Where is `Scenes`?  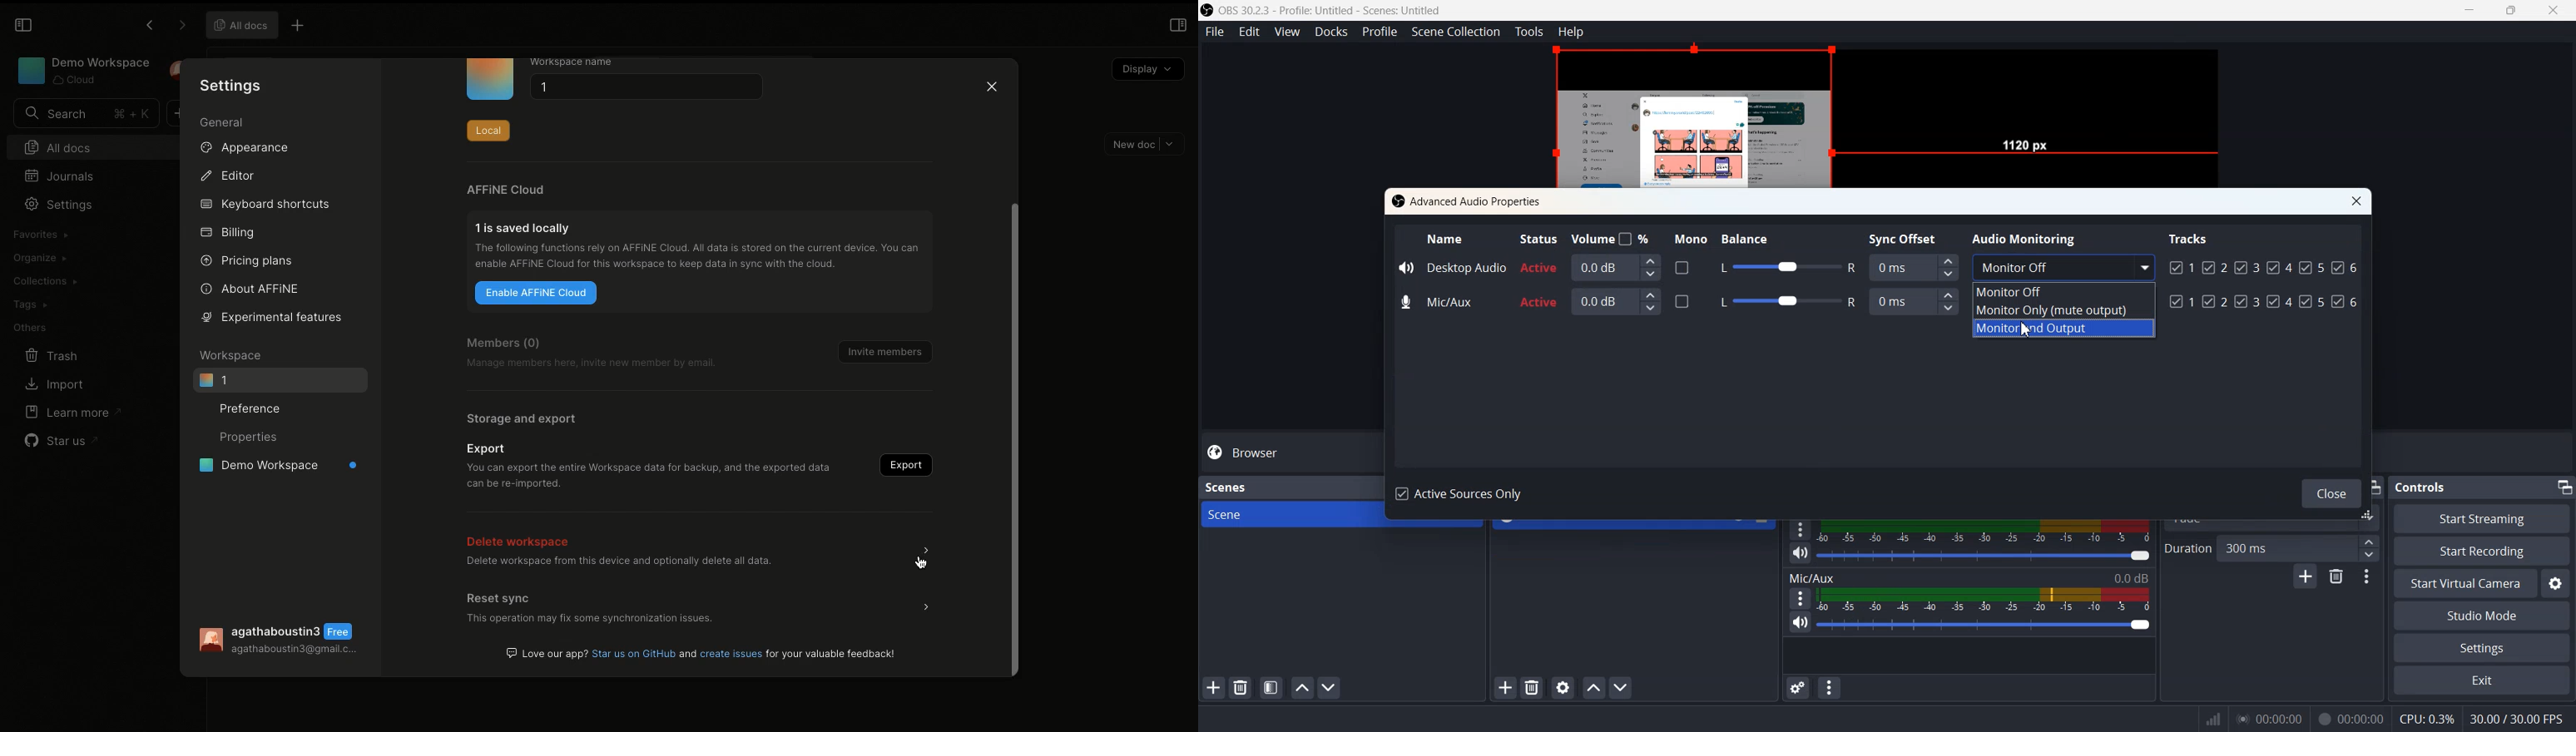 Scenes is located at coordinates (1225, 486).